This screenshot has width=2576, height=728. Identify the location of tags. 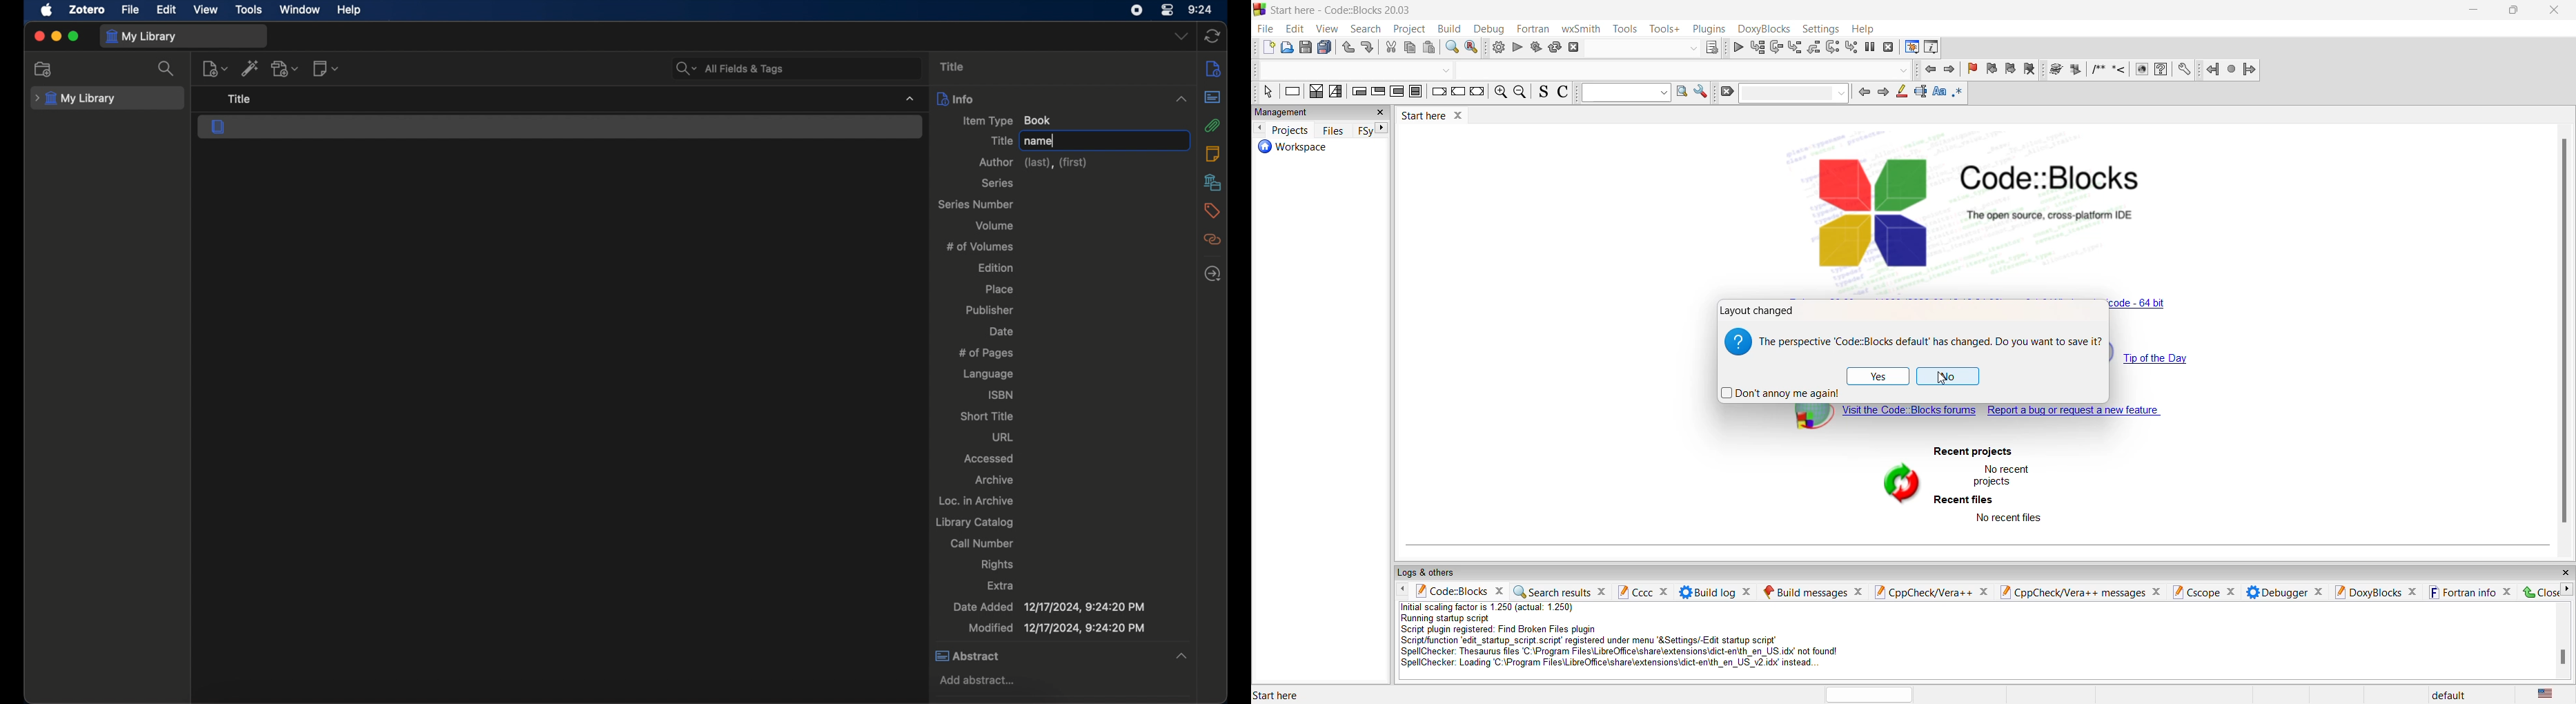
(1215, 210).